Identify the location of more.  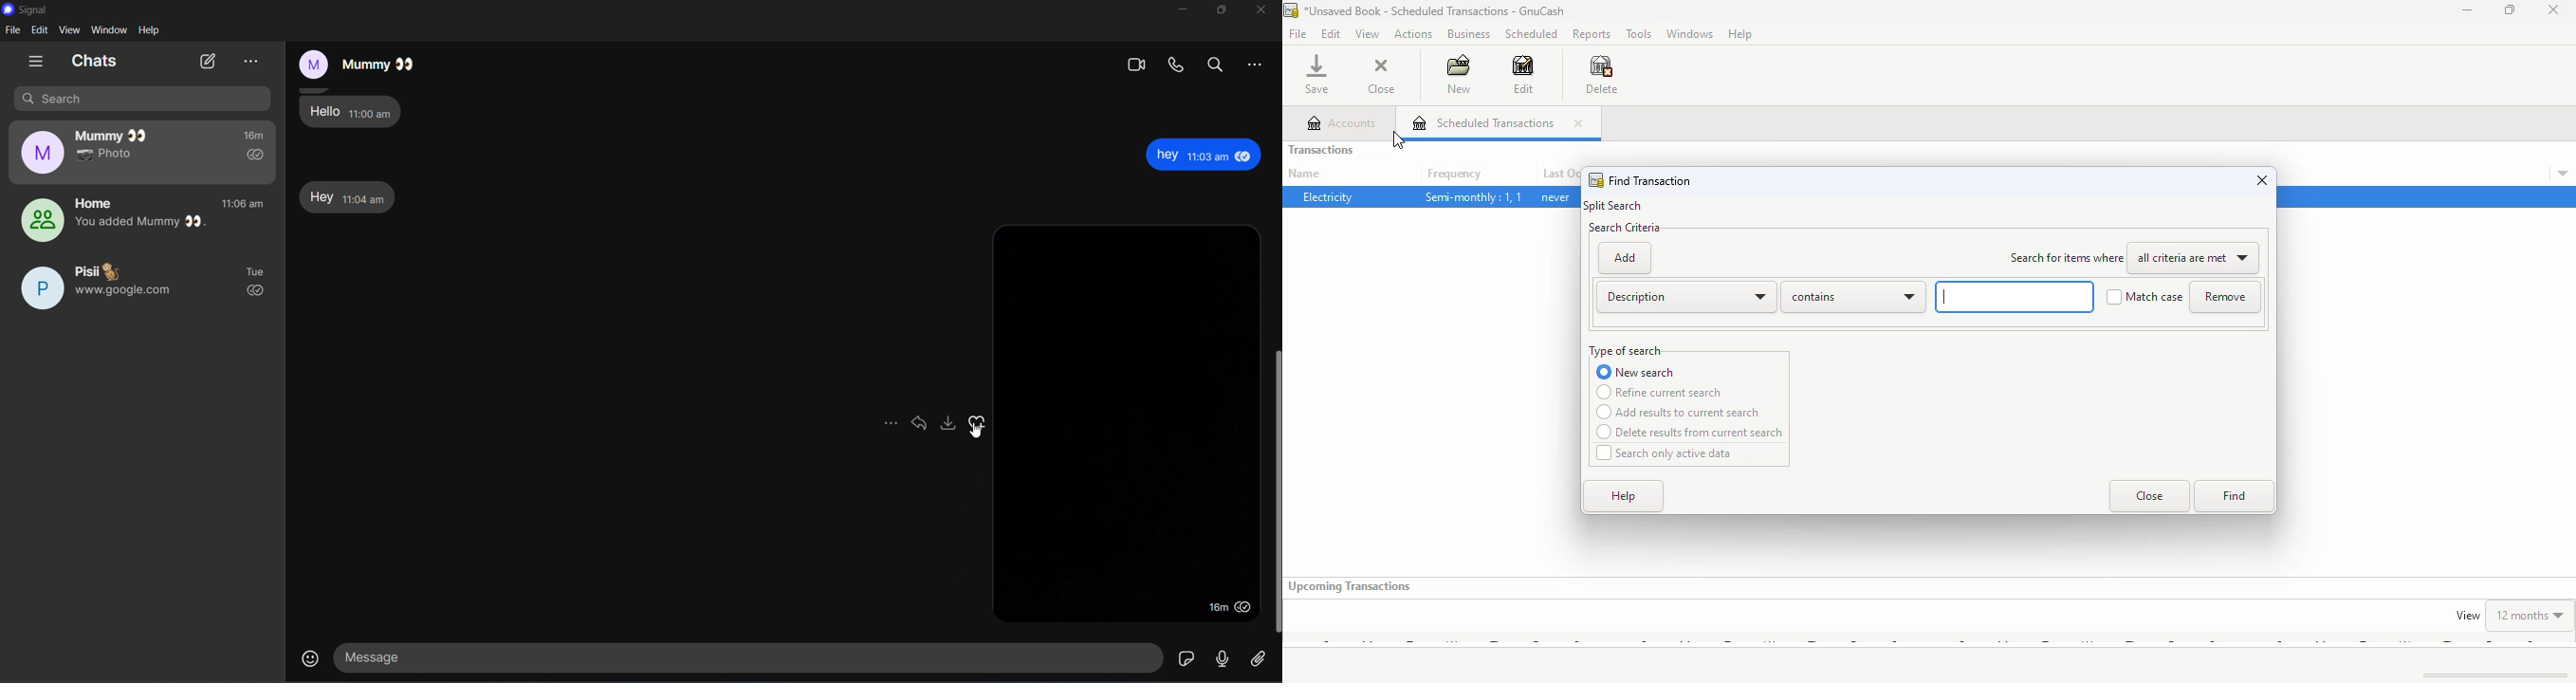
(1260, 64).